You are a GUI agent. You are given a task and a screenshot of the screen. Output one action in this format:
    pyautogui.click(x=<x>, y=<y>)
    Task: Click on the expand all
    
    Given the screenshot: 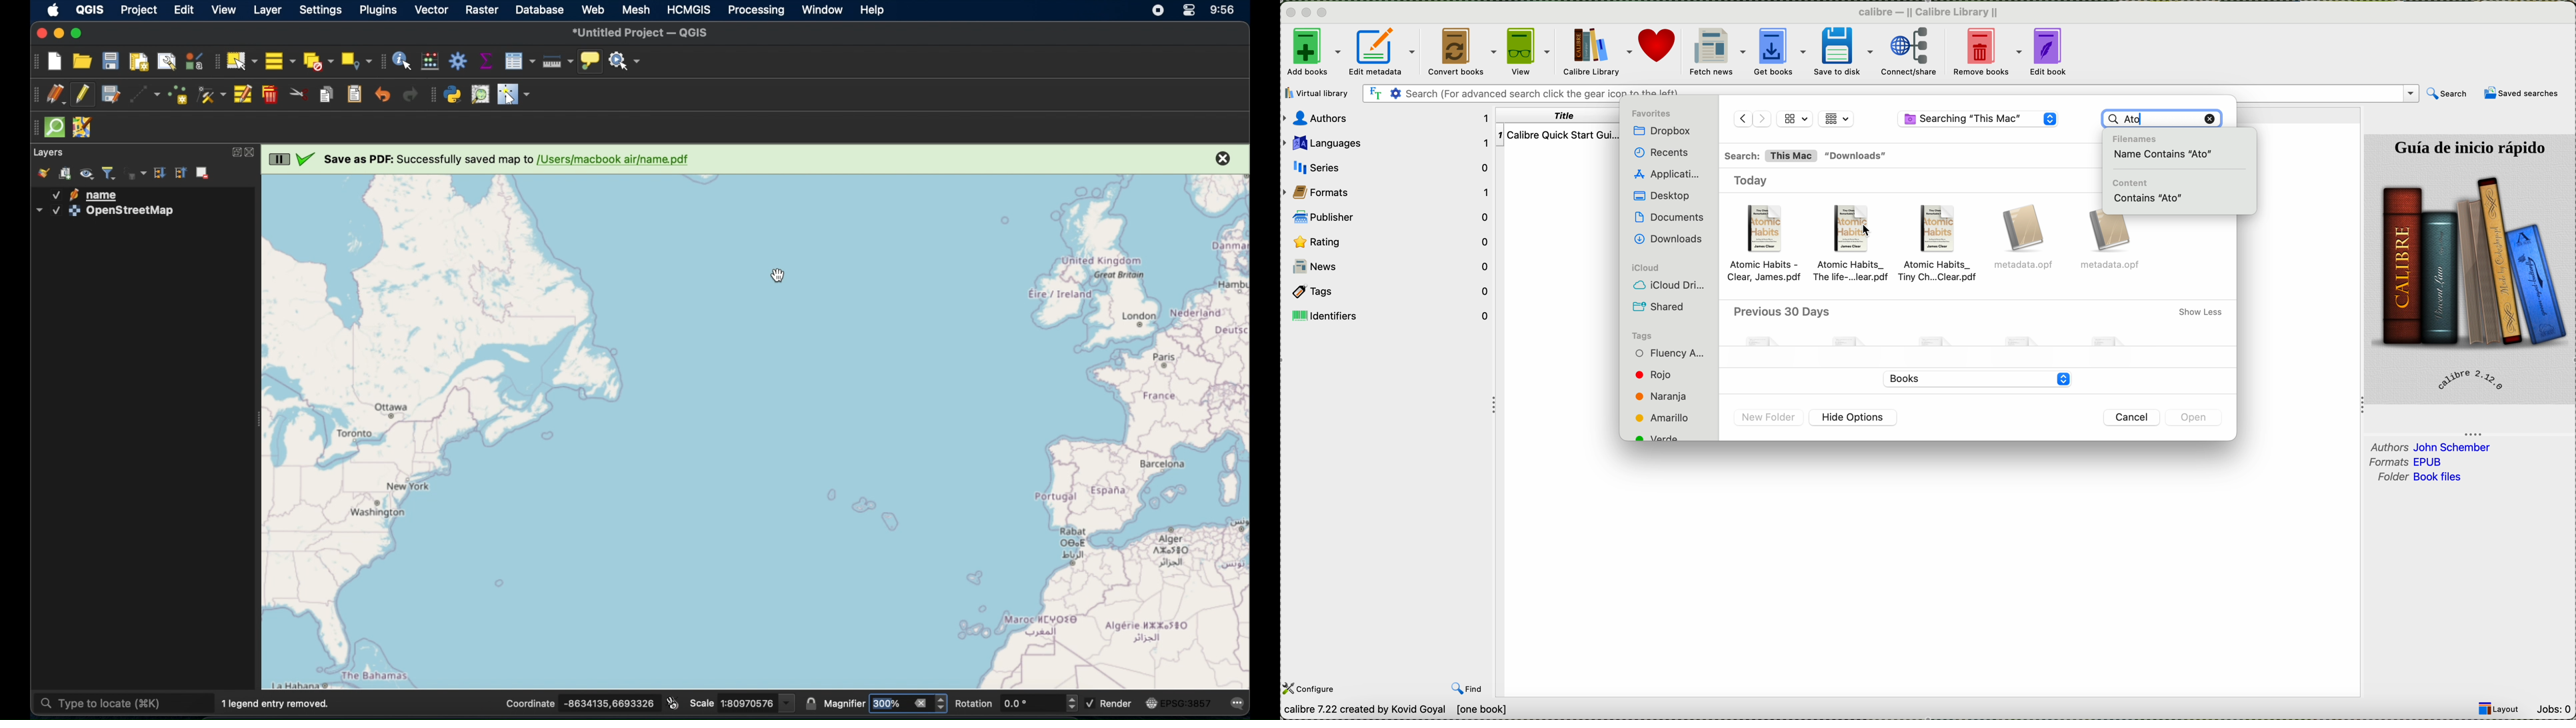 What is the action you would take?
    pyautogui.click(x=161, y=173)
    